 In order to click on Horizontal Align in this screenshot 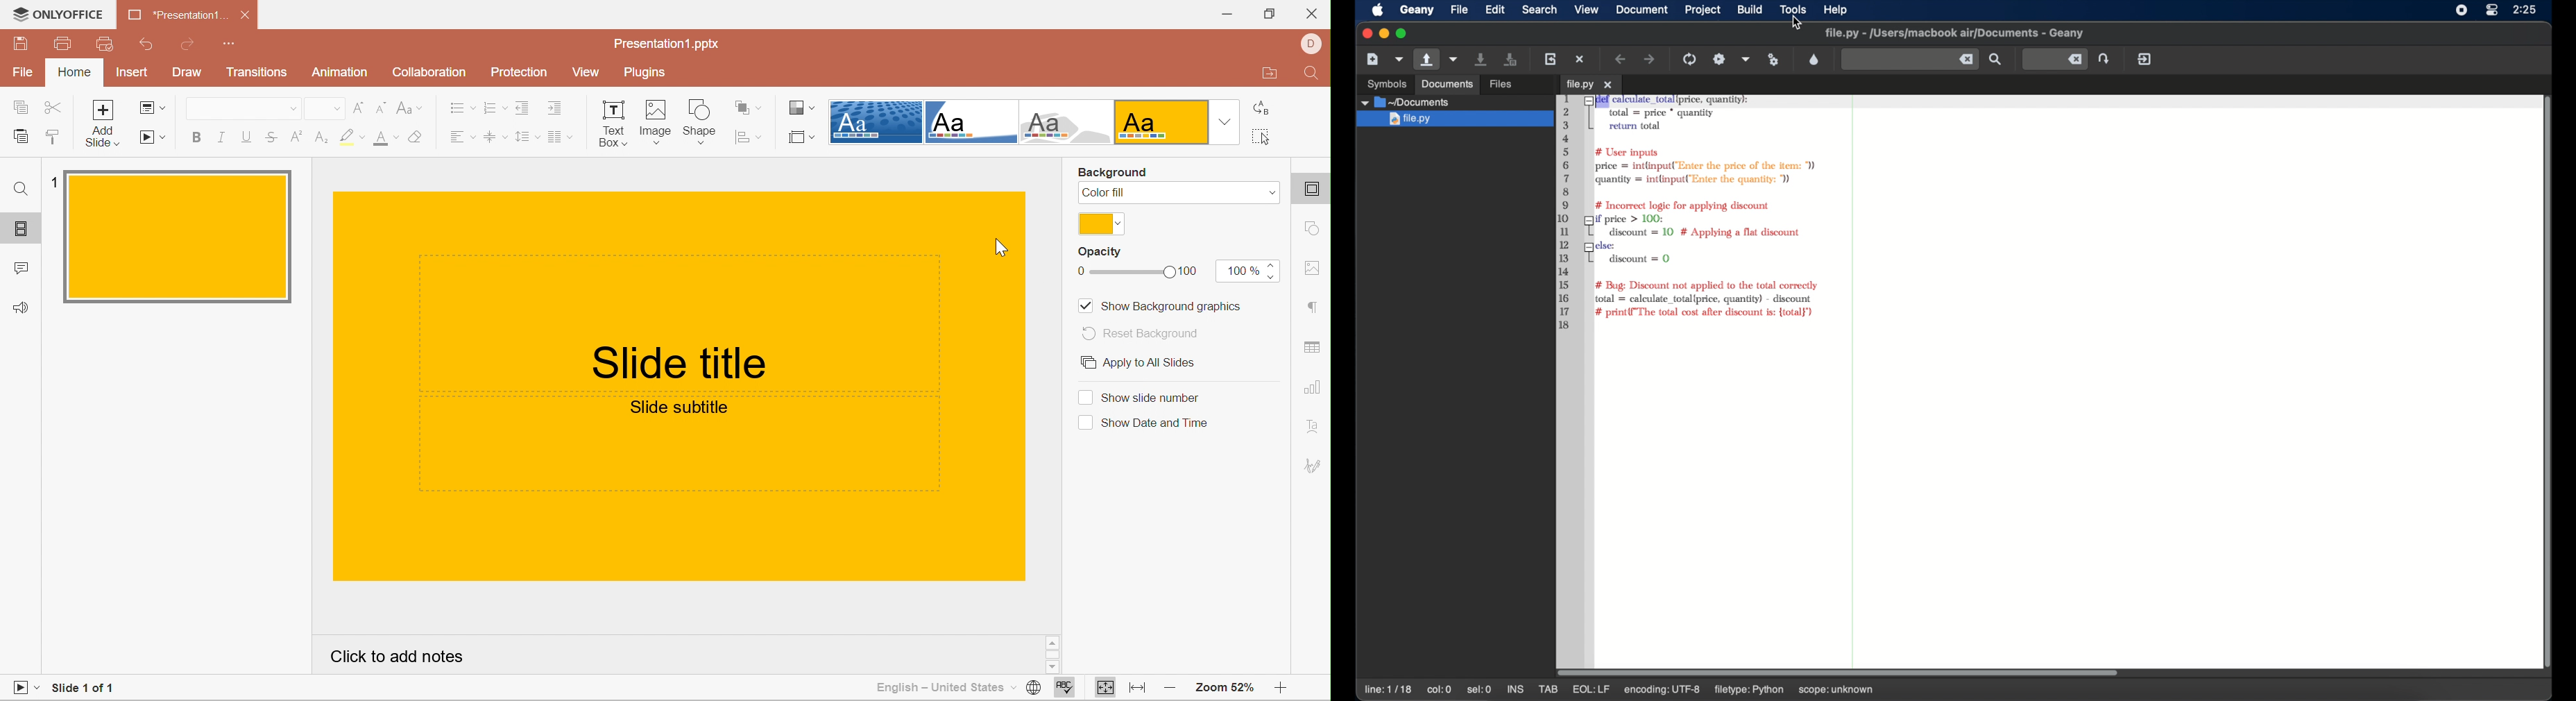, I will do `click(462, 138)`.